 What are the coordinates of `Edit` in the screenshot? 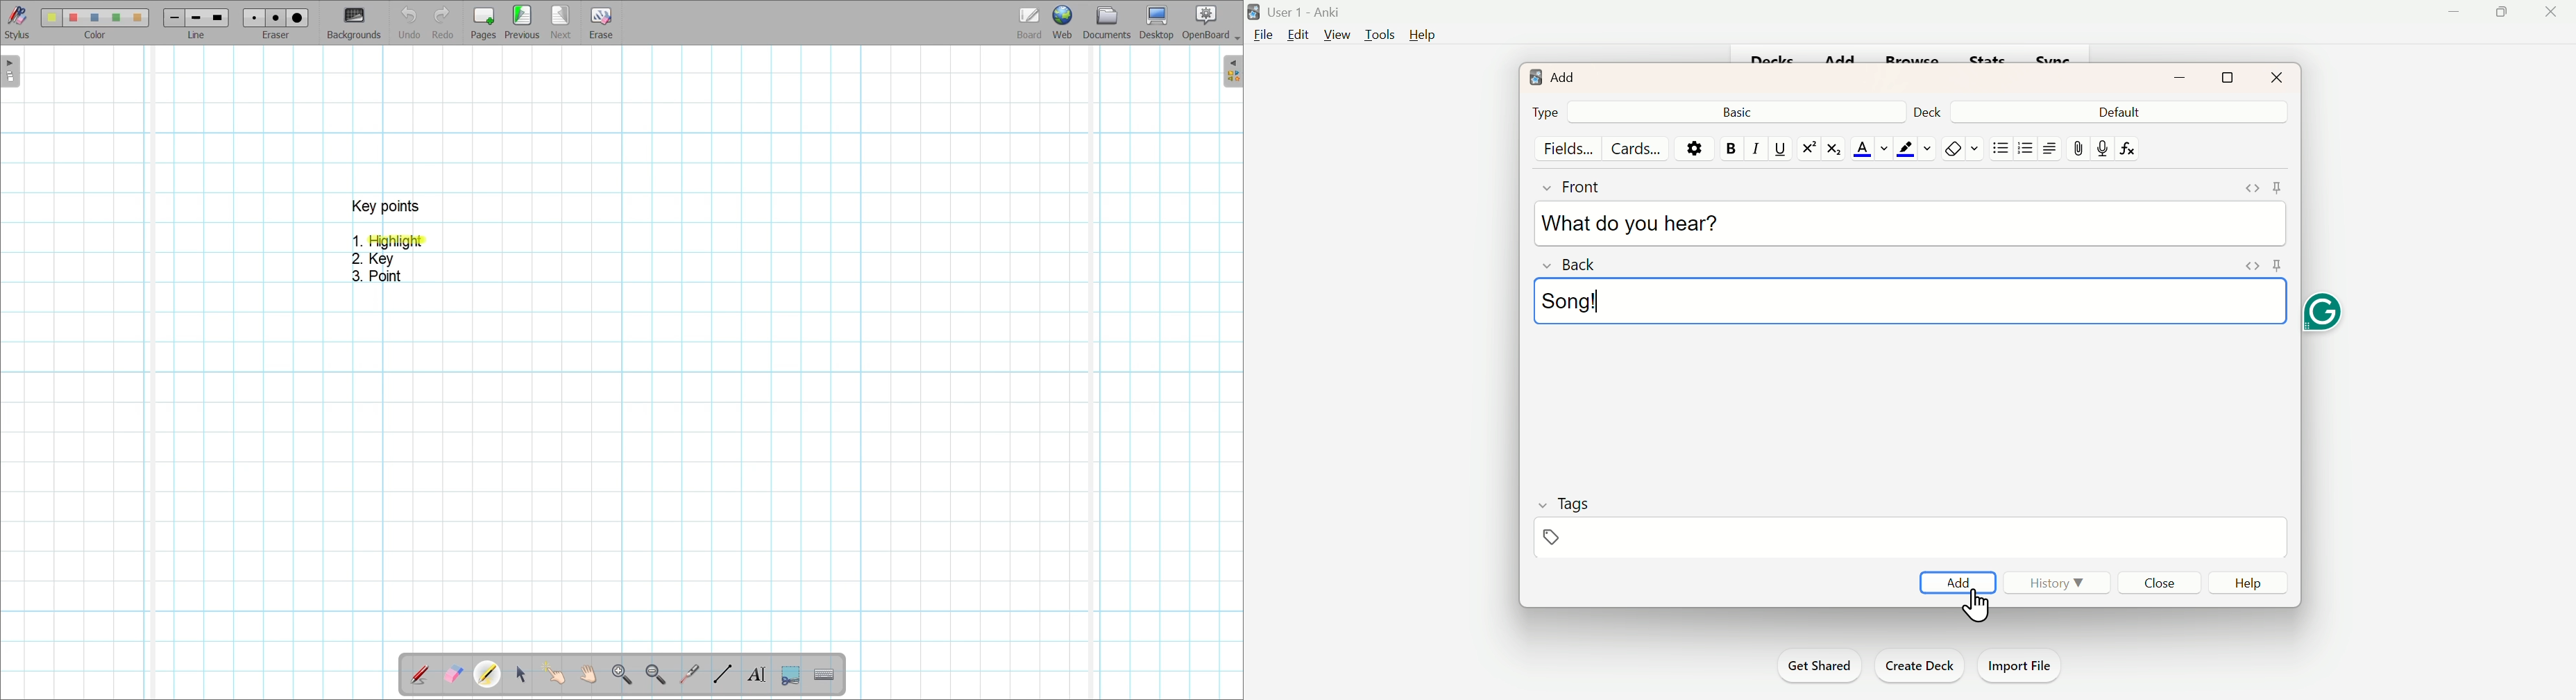 It's located at (1298, 38).